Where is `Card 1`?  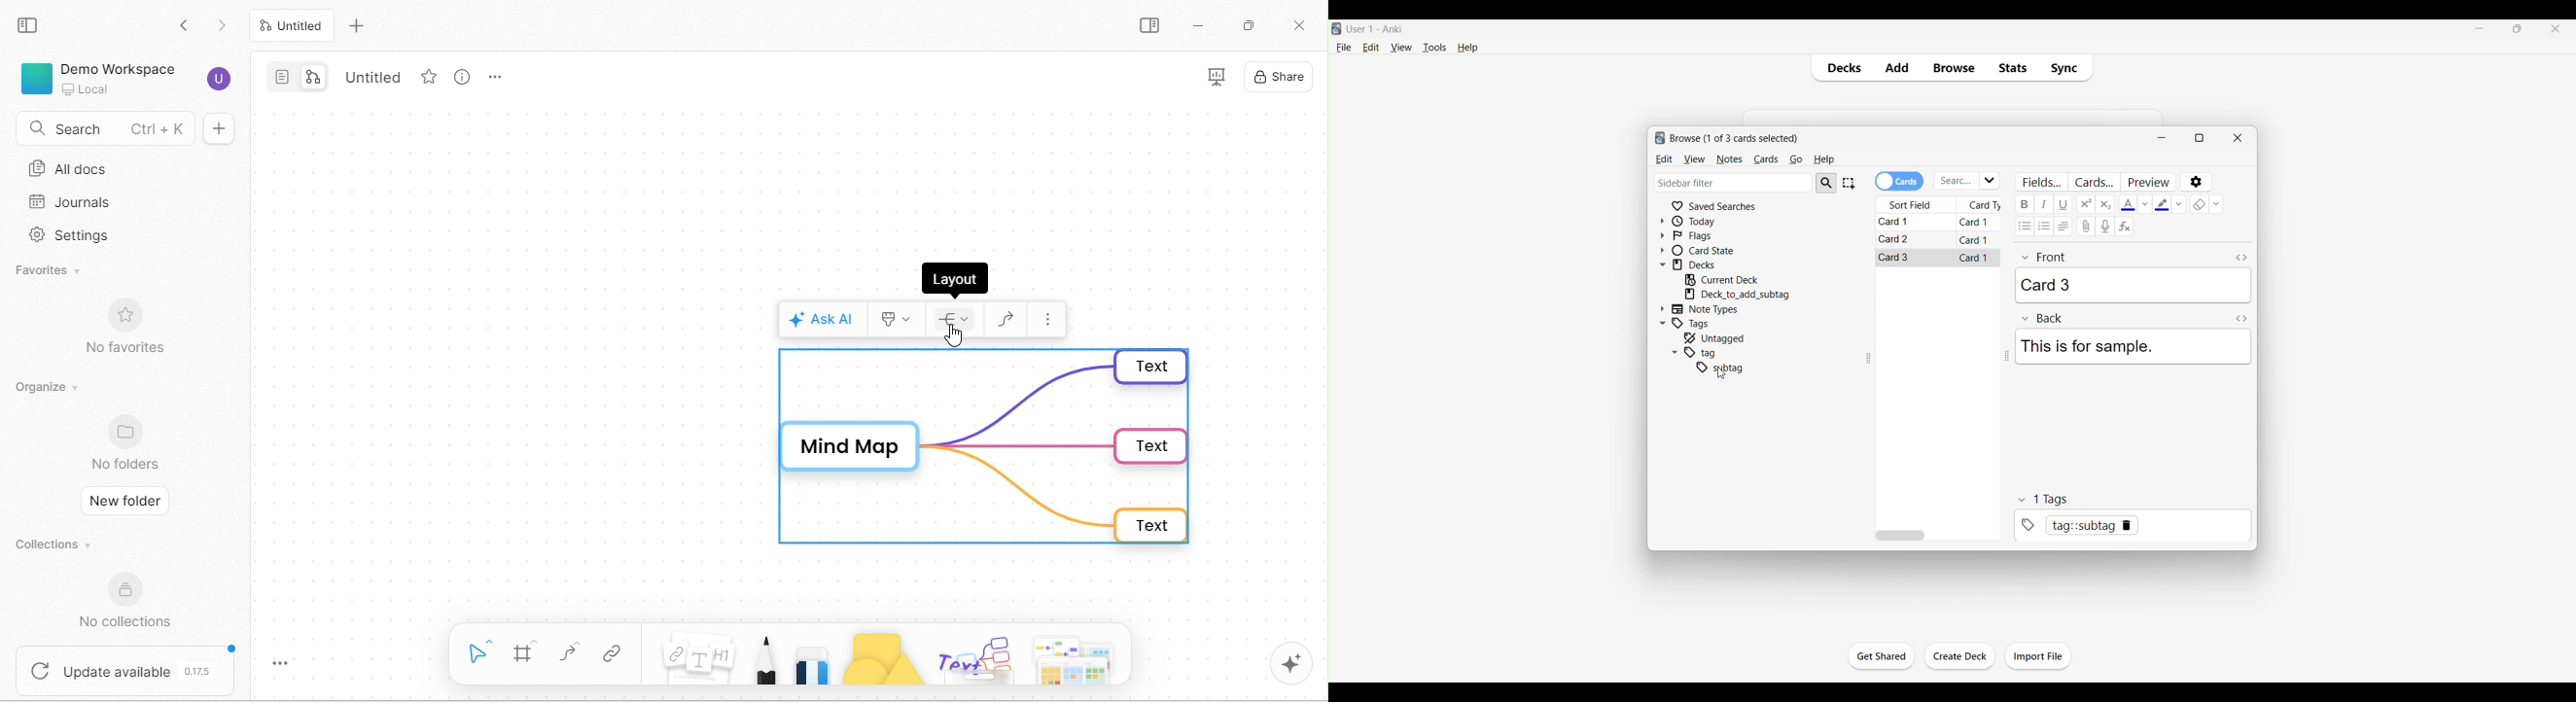 Card 1 is located at coordinates (1899, 223).